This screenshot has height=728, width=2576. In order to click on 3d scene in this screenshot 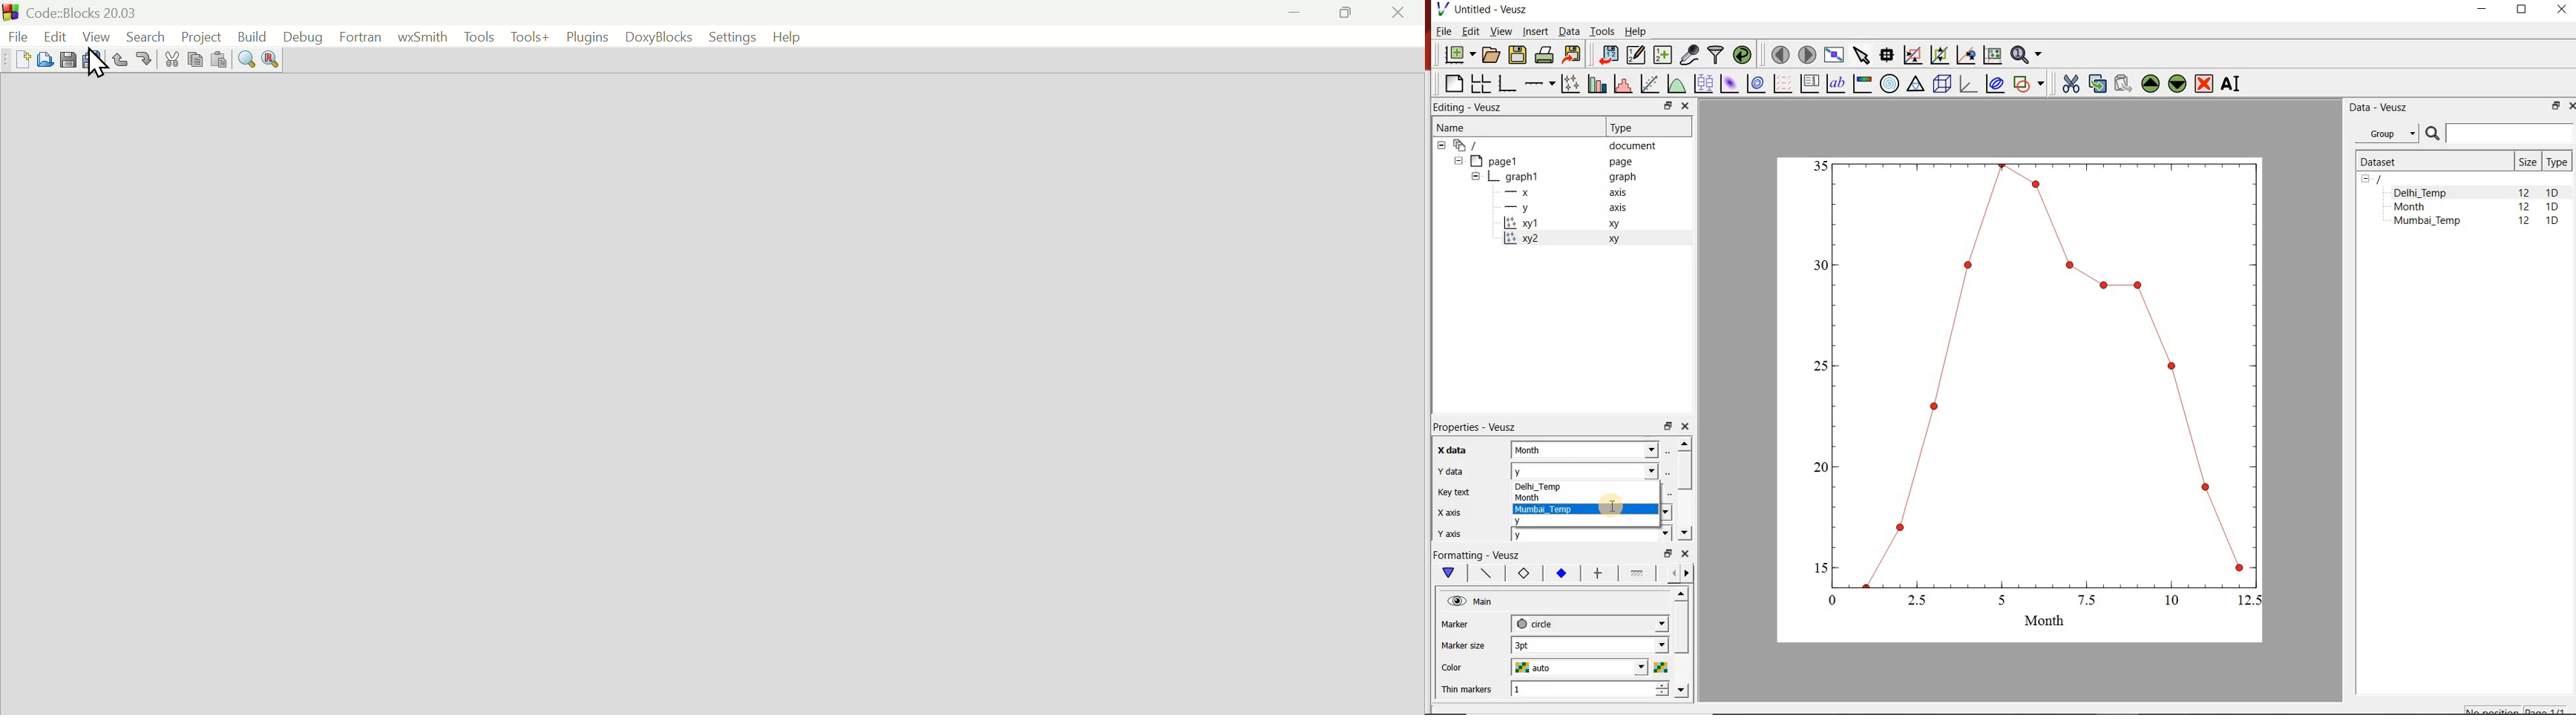, I will do `click(1941, 84)`.